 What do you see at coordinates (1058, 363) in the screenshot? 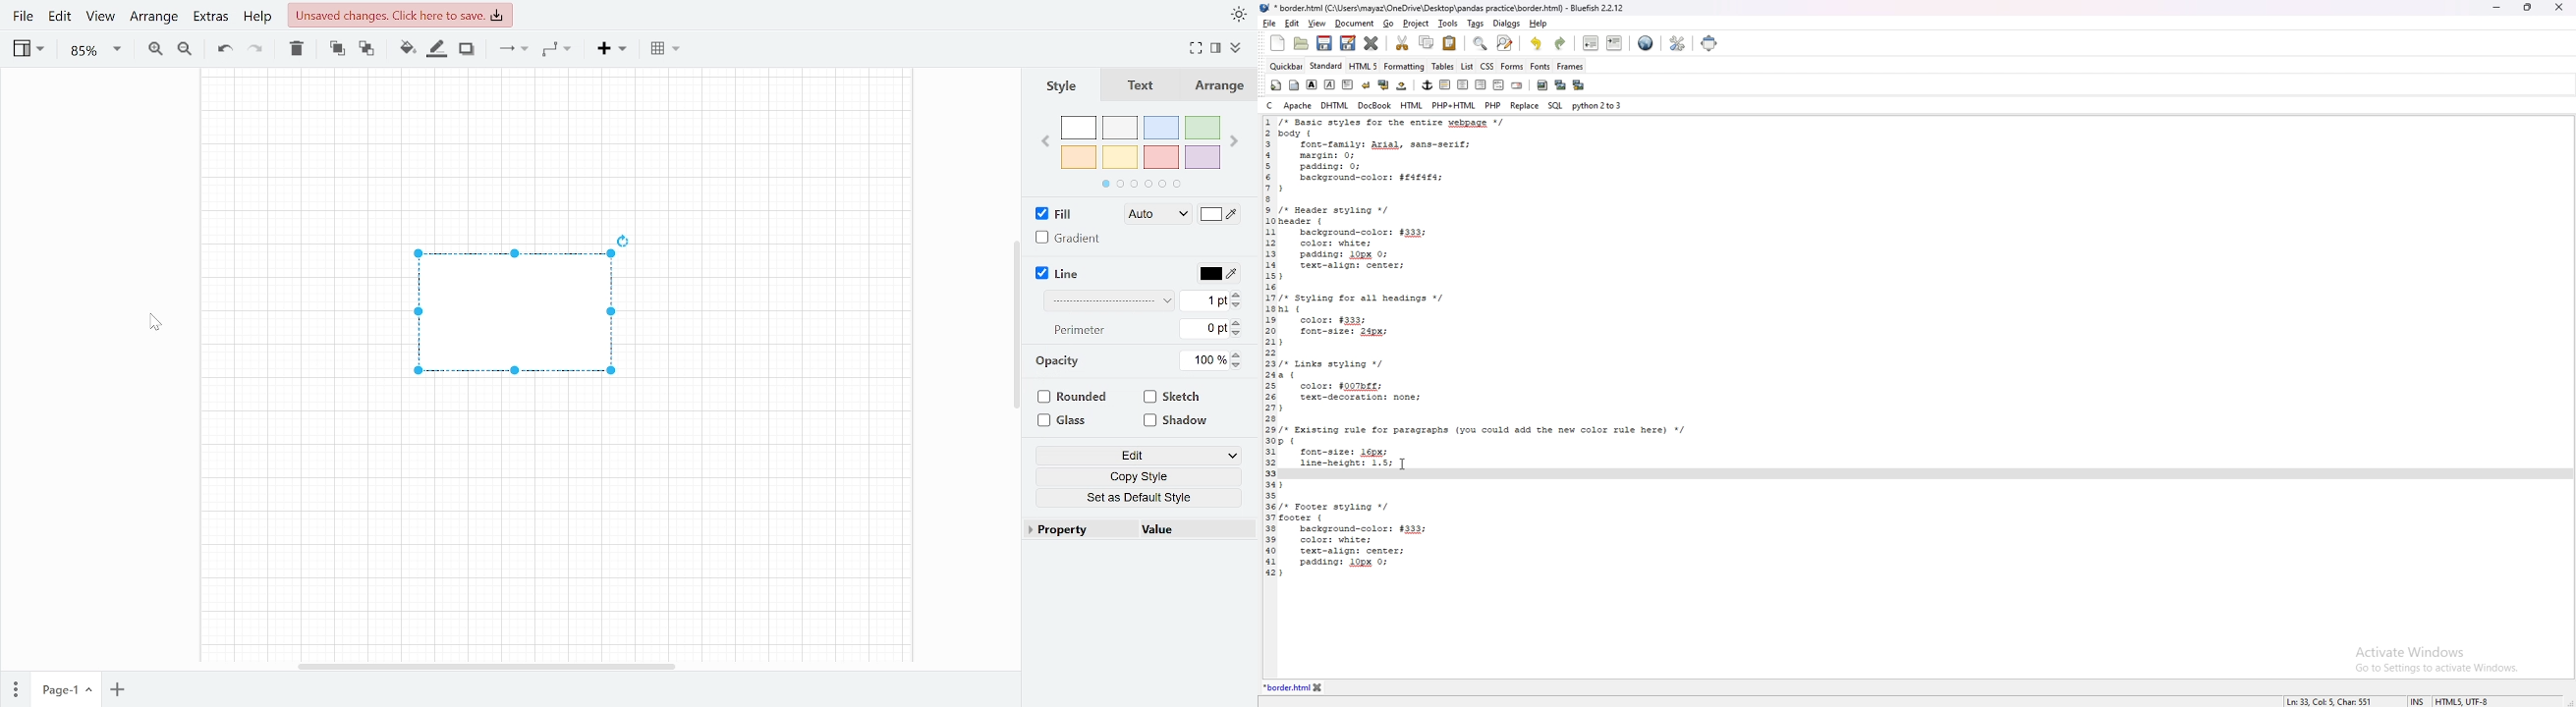
I see `opacity` at bounding box center [1058, 363].